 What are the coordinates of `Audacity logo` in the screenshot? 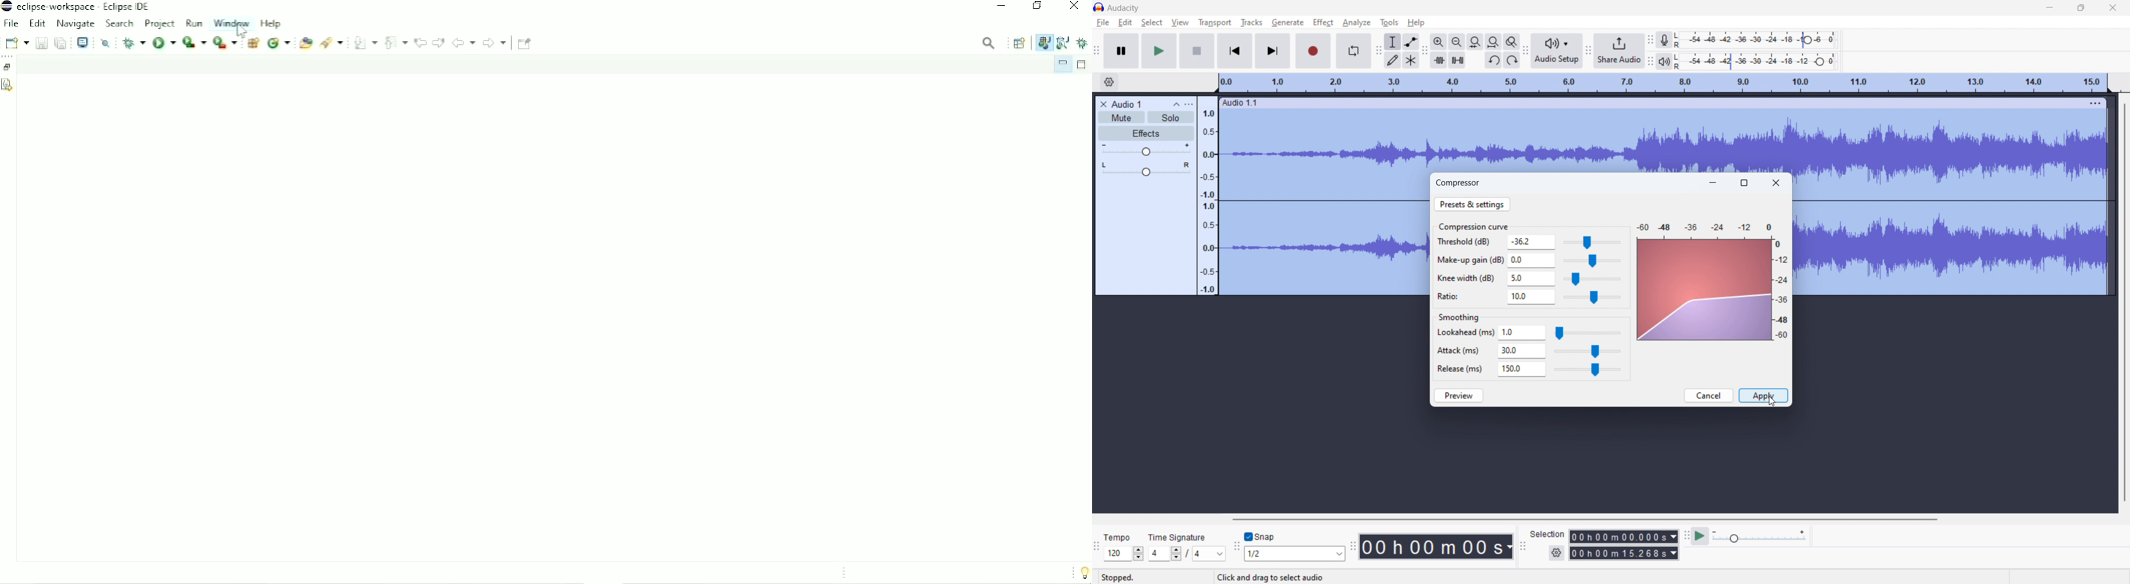 It's located at (1099, 7).